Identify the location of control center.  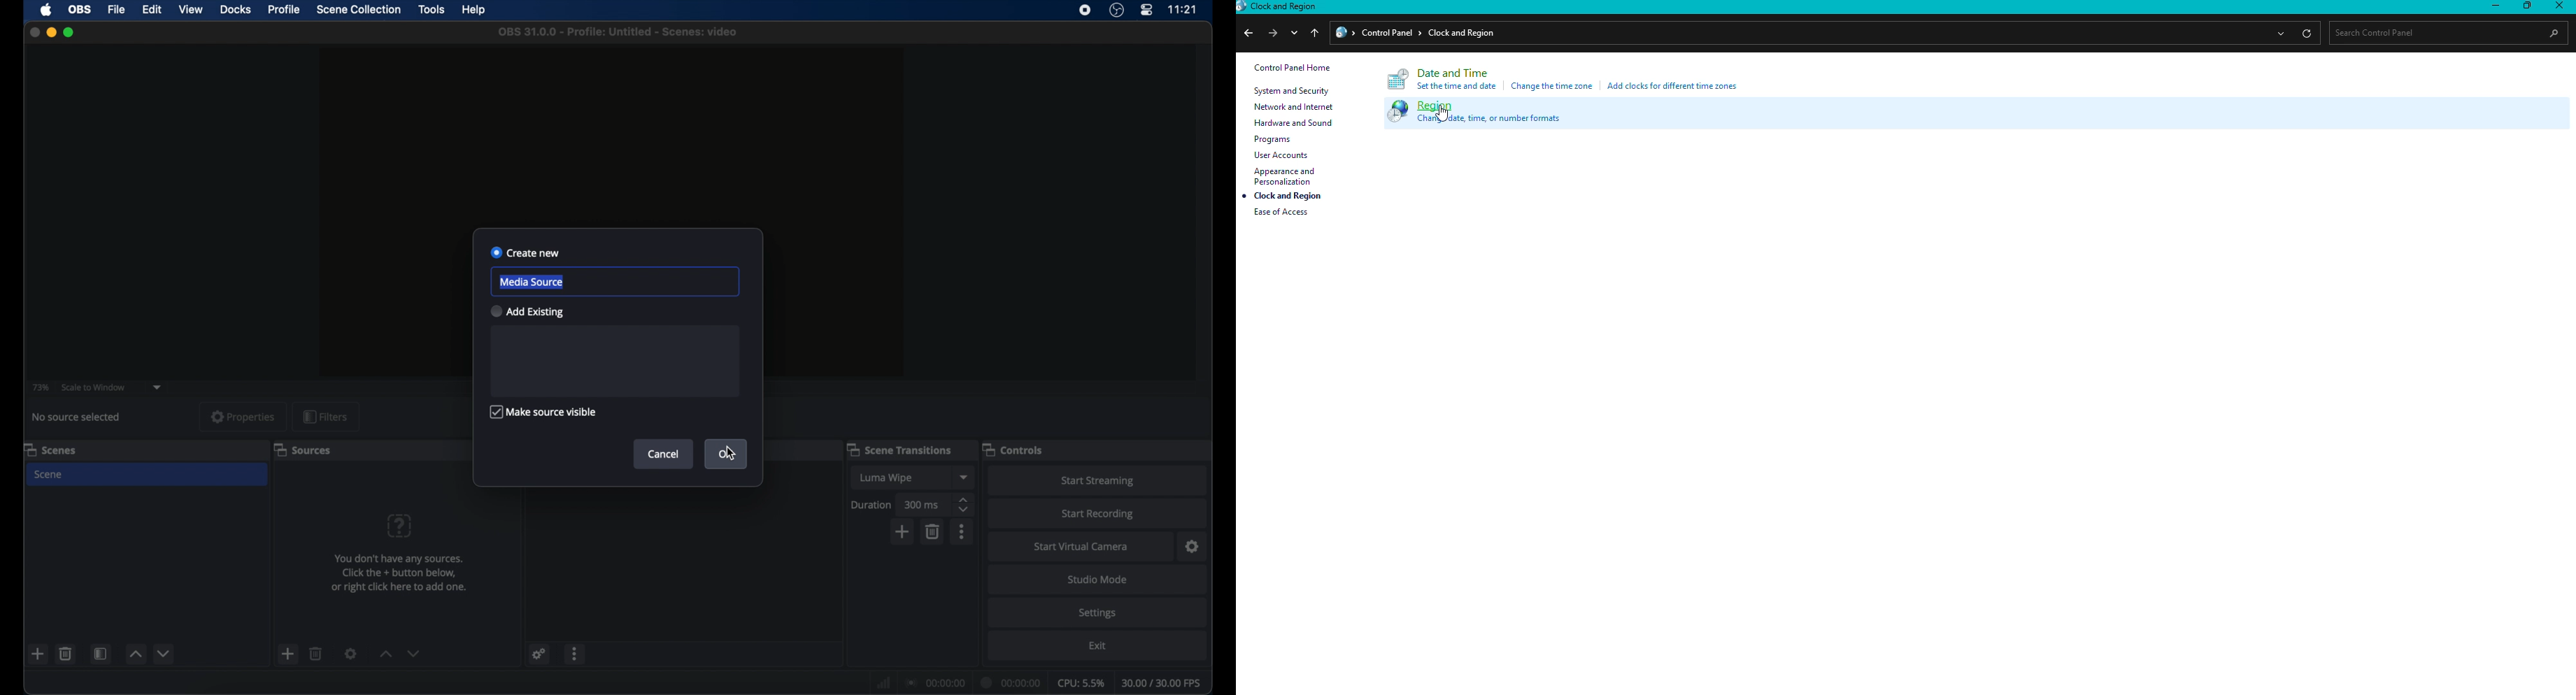
(1146, 10).